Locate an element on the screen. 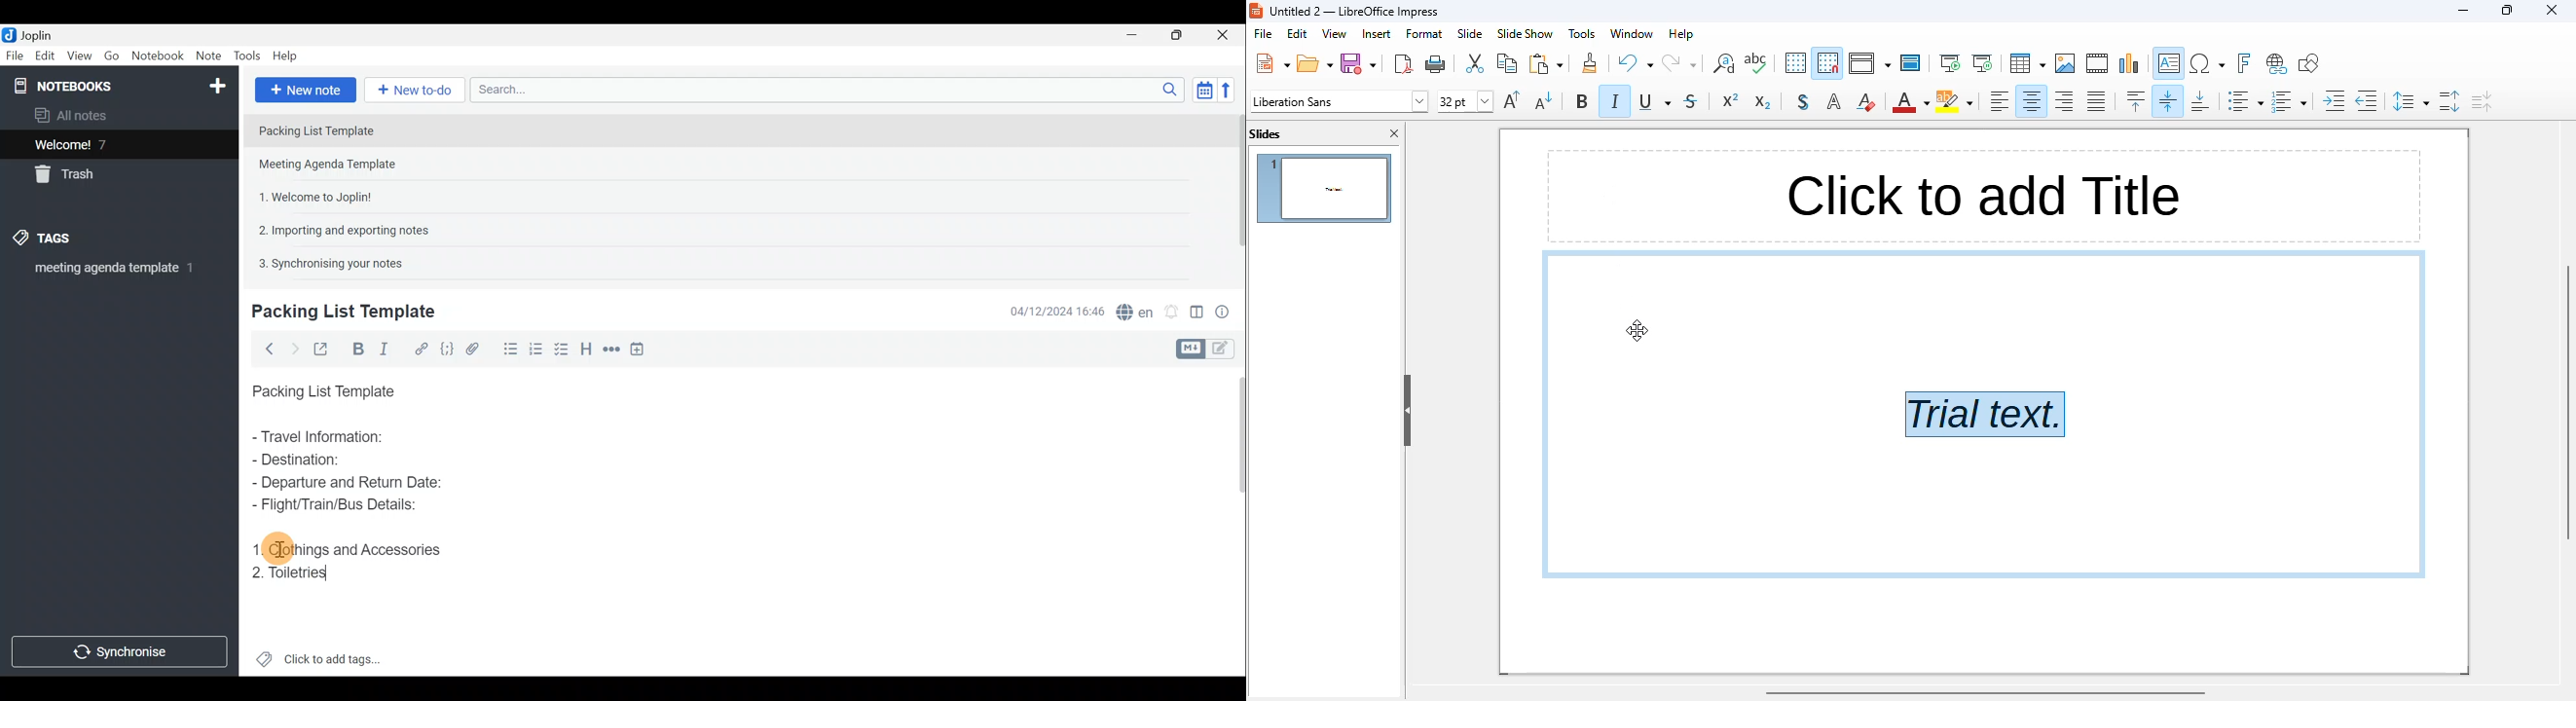 This screenshot has width=2576, height=728. Scroll bar is located at coordinates (1234, 520).